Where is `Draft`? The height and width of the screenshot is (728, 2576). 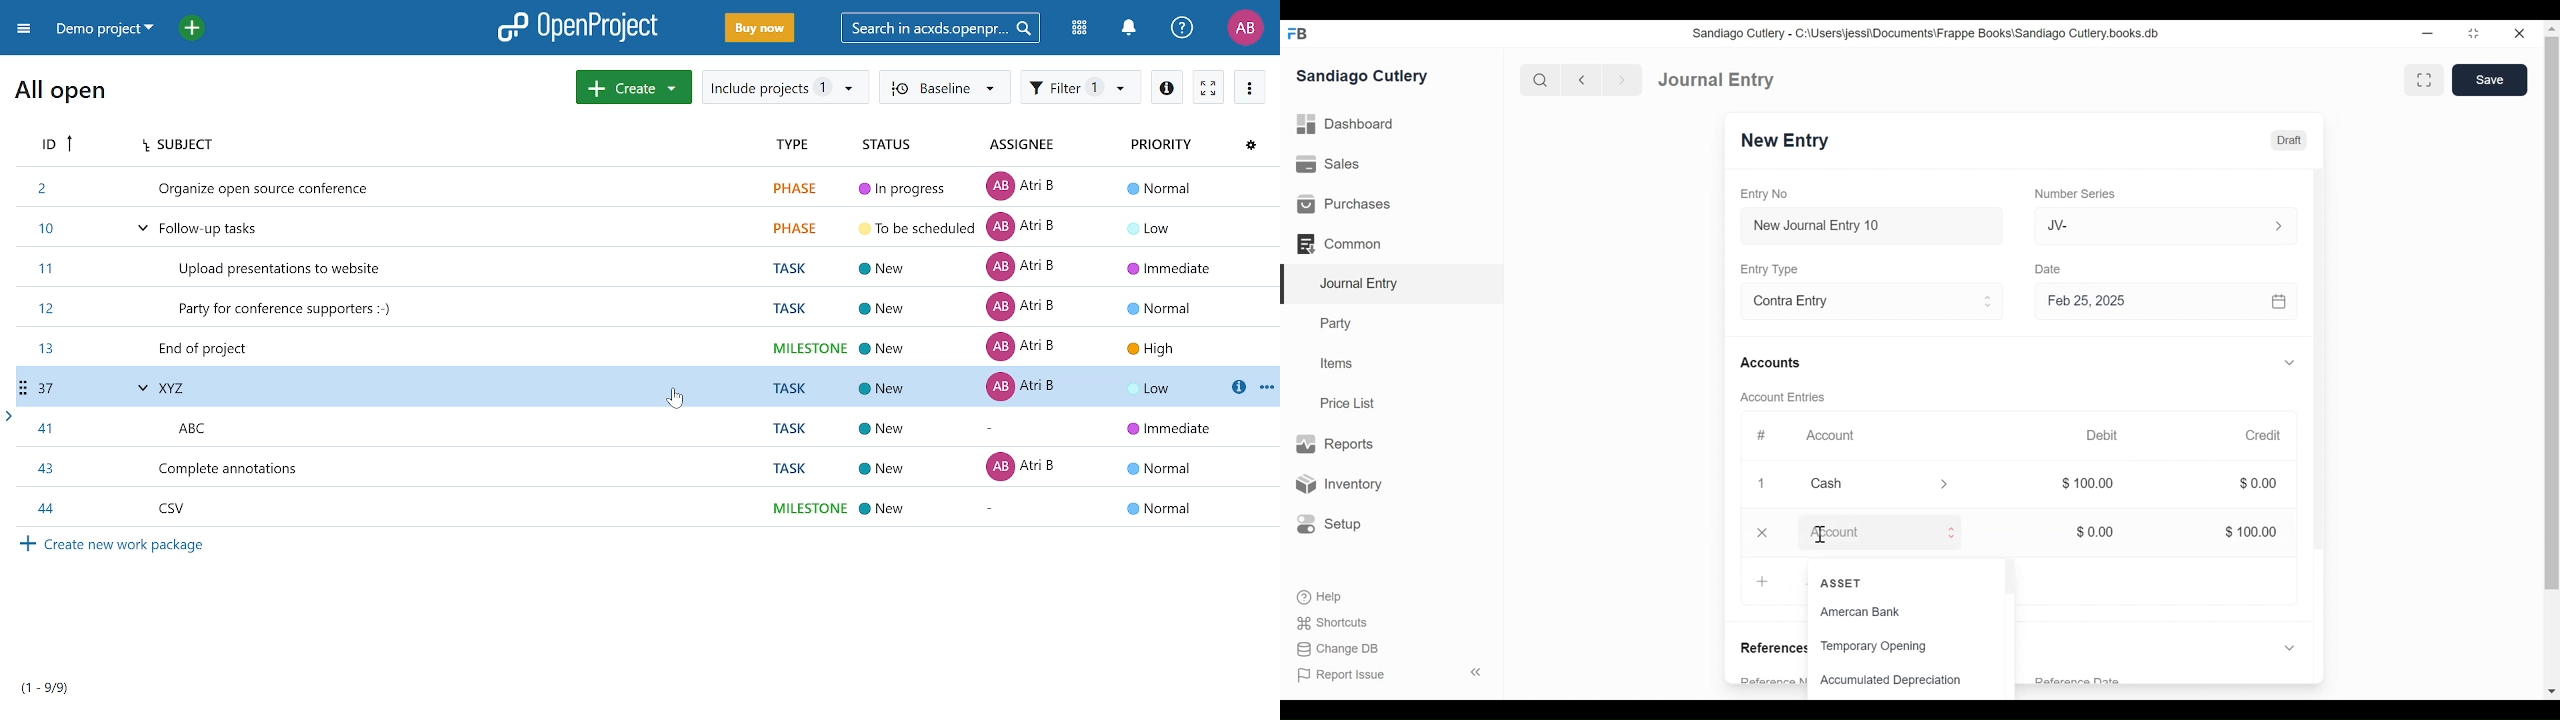
Draft is located at coordinates (2287, 140).